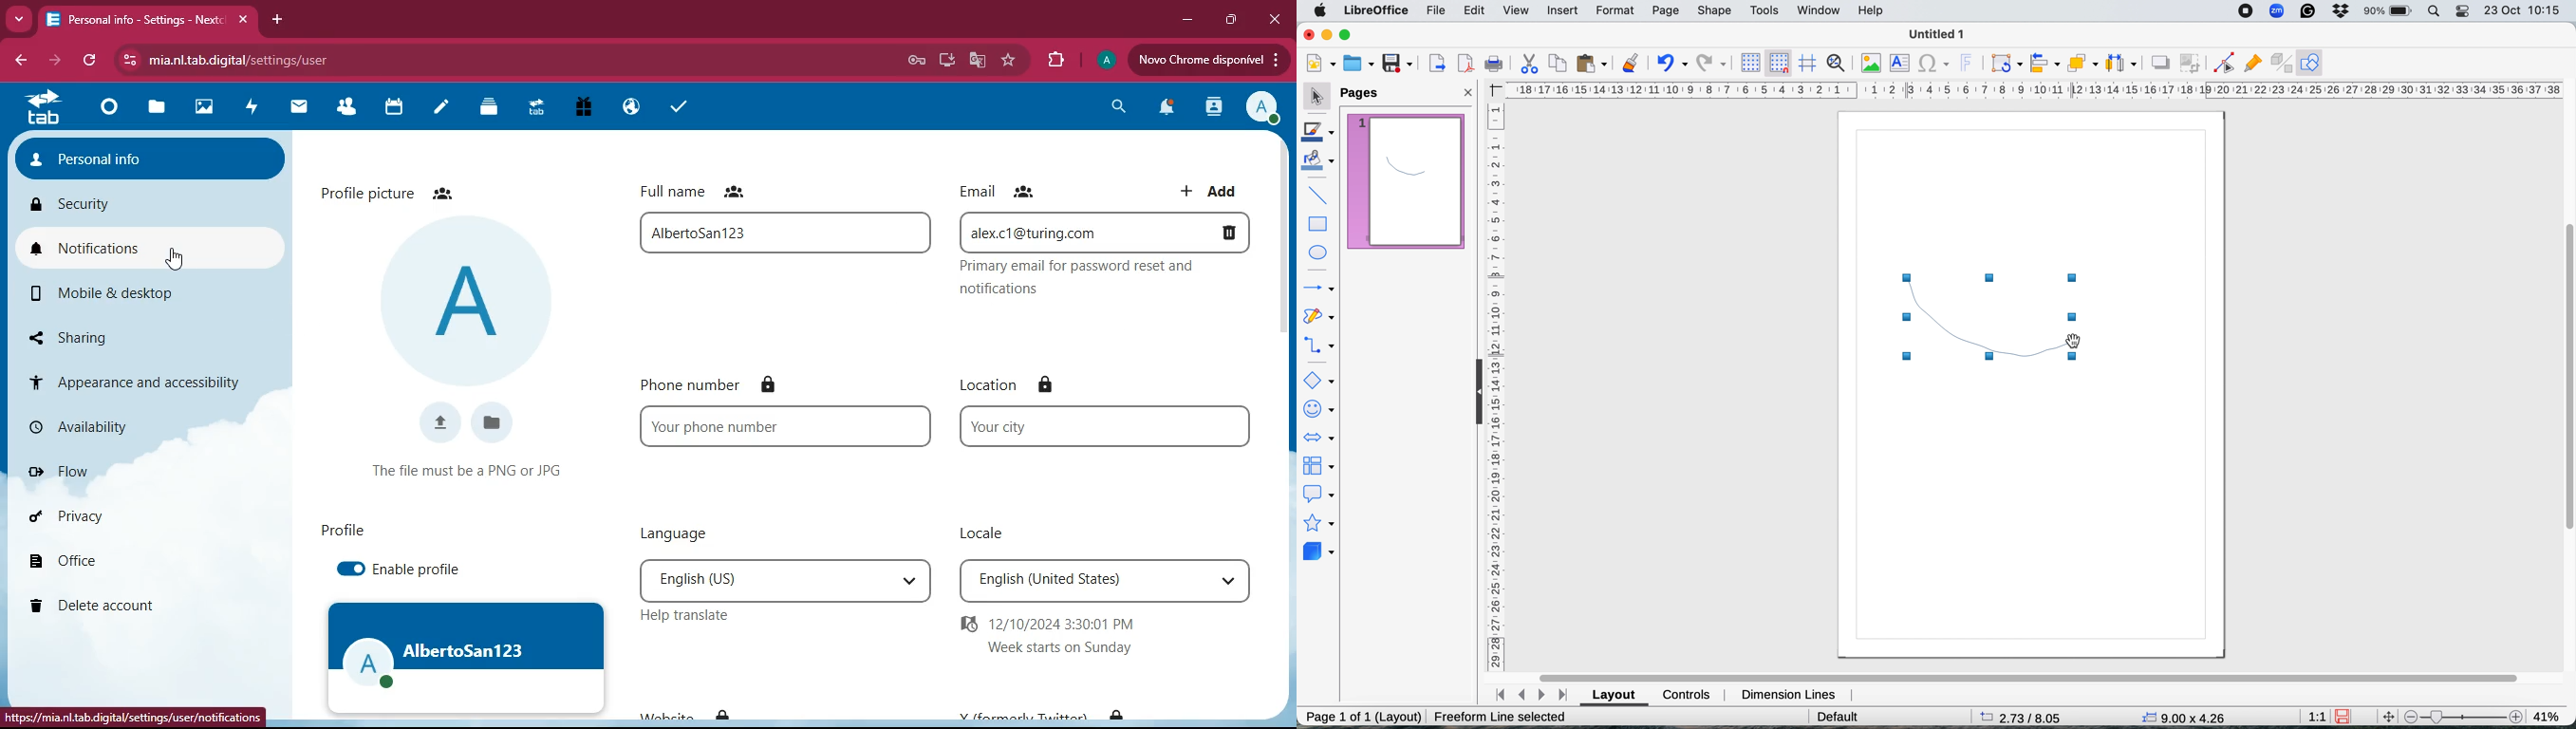 This screenshot has height=756, width=2576. What do you see at coordinates (1002, 191) in the screenshot?
I see `email` at bounding box center [1002, 191].